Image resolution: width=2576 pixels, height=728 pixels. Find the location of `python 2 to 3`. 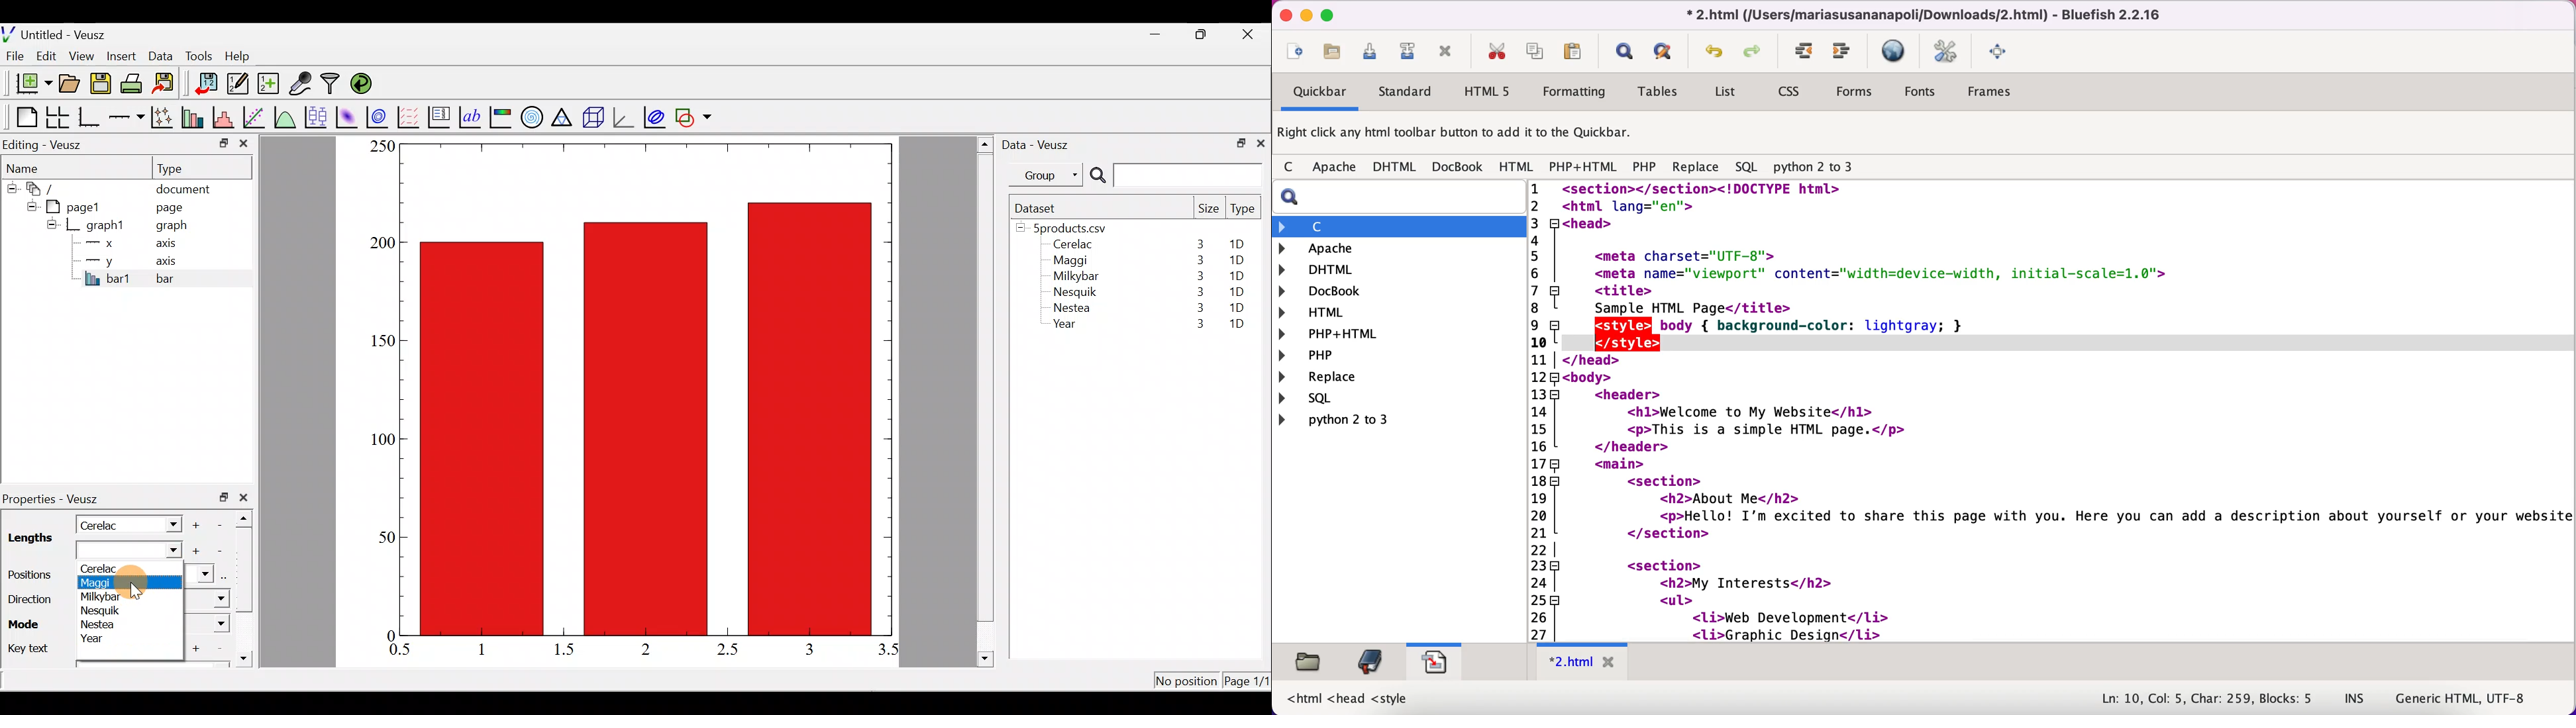

python 2 to 3 is located at coordinates (1822, 168).